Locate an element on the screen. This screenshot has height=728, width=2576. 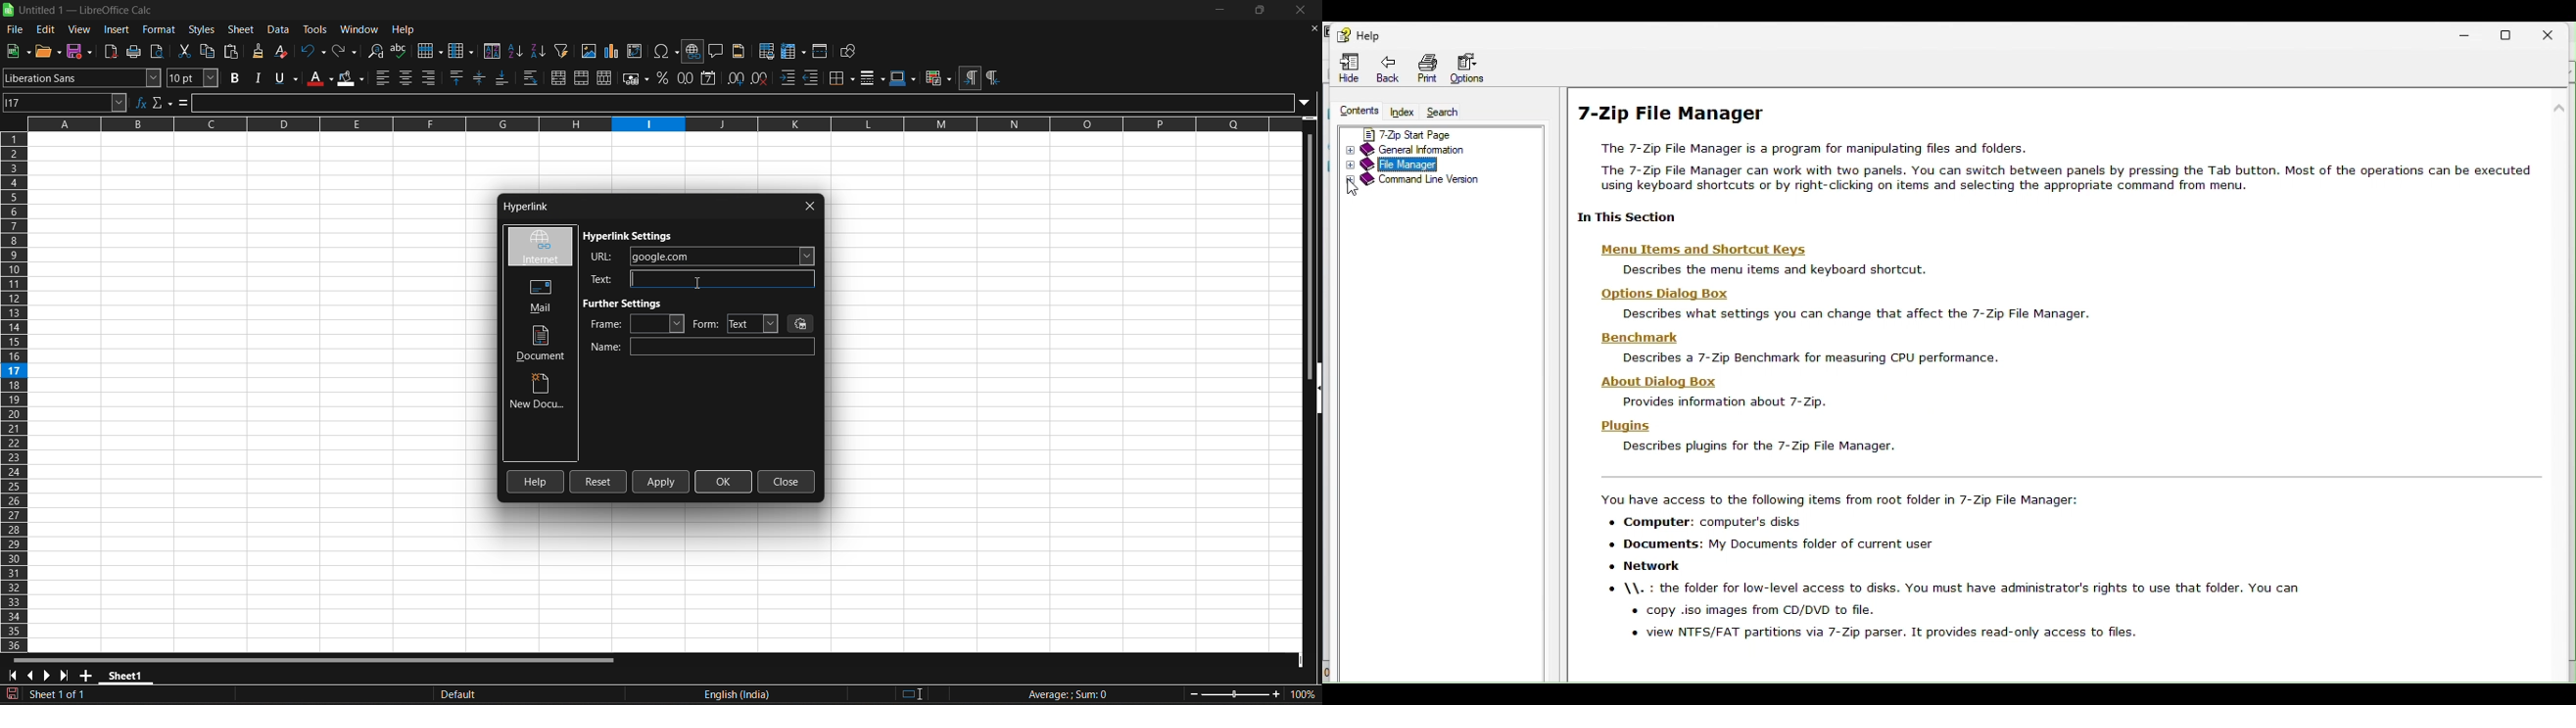
insert or edit pivot table is located at coordinates (636, 51).